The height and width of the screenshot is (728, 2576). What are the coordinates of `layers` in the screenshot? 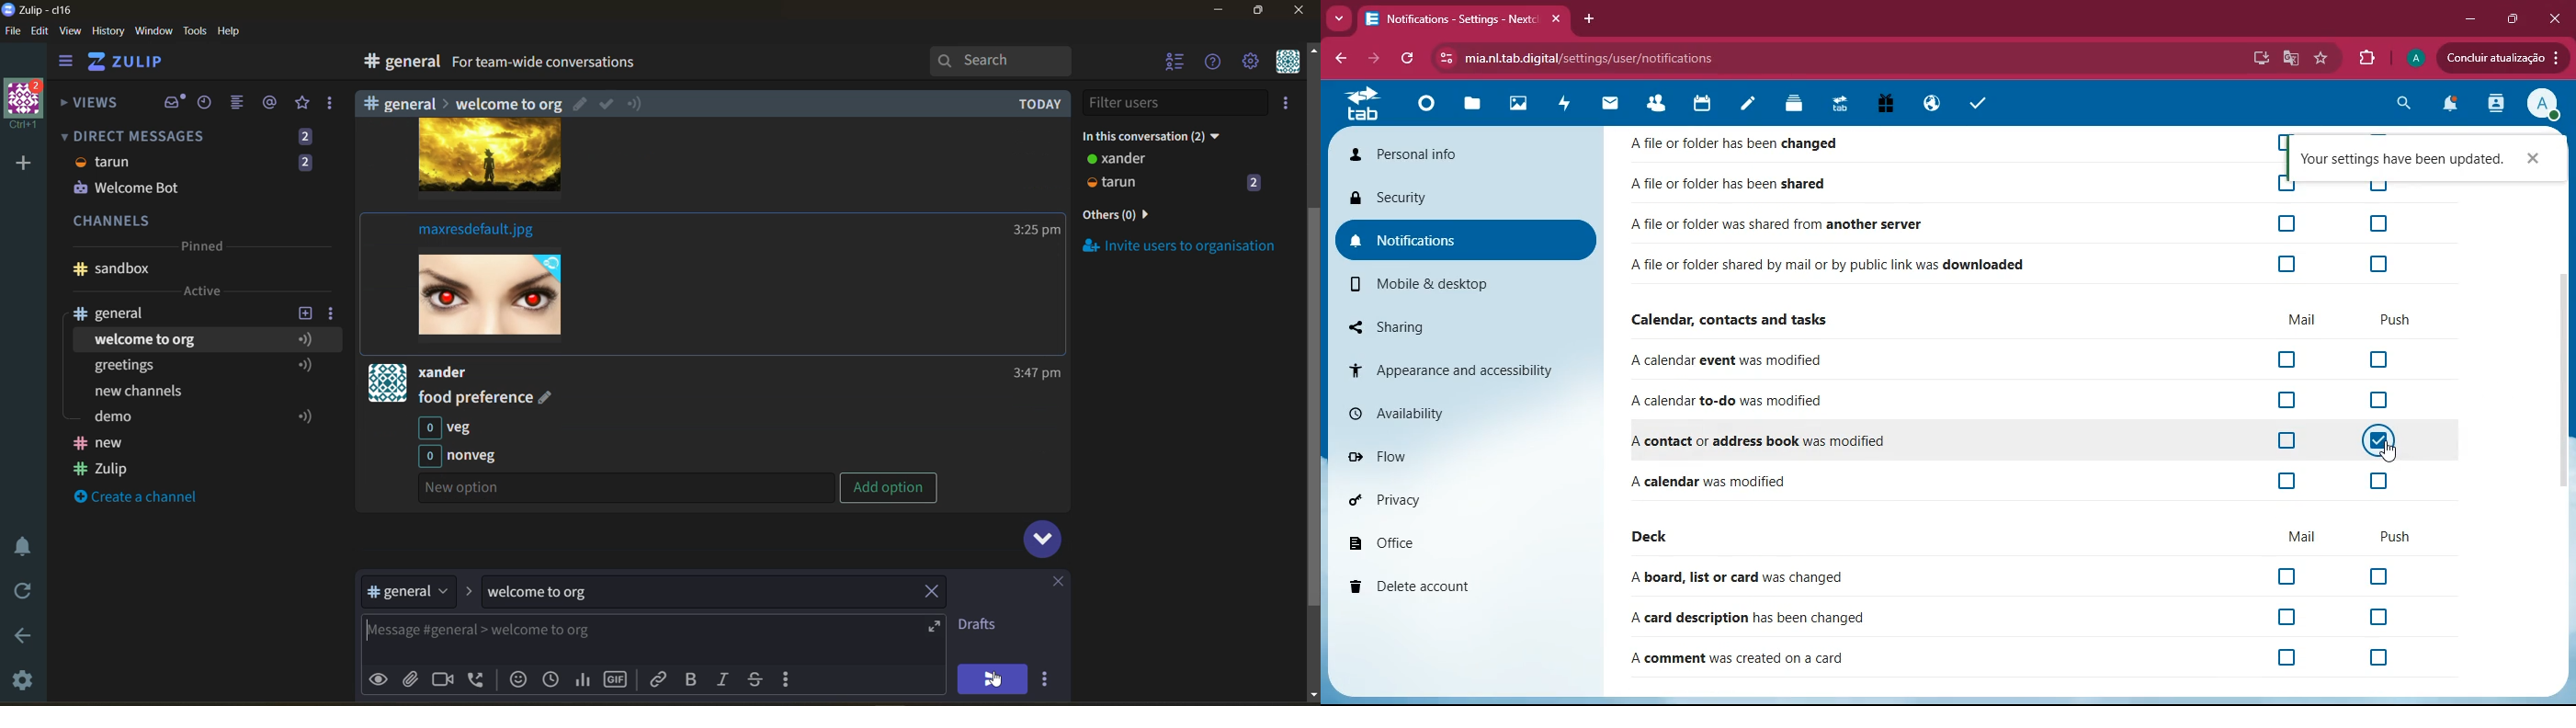 It's located at (1798, 104).